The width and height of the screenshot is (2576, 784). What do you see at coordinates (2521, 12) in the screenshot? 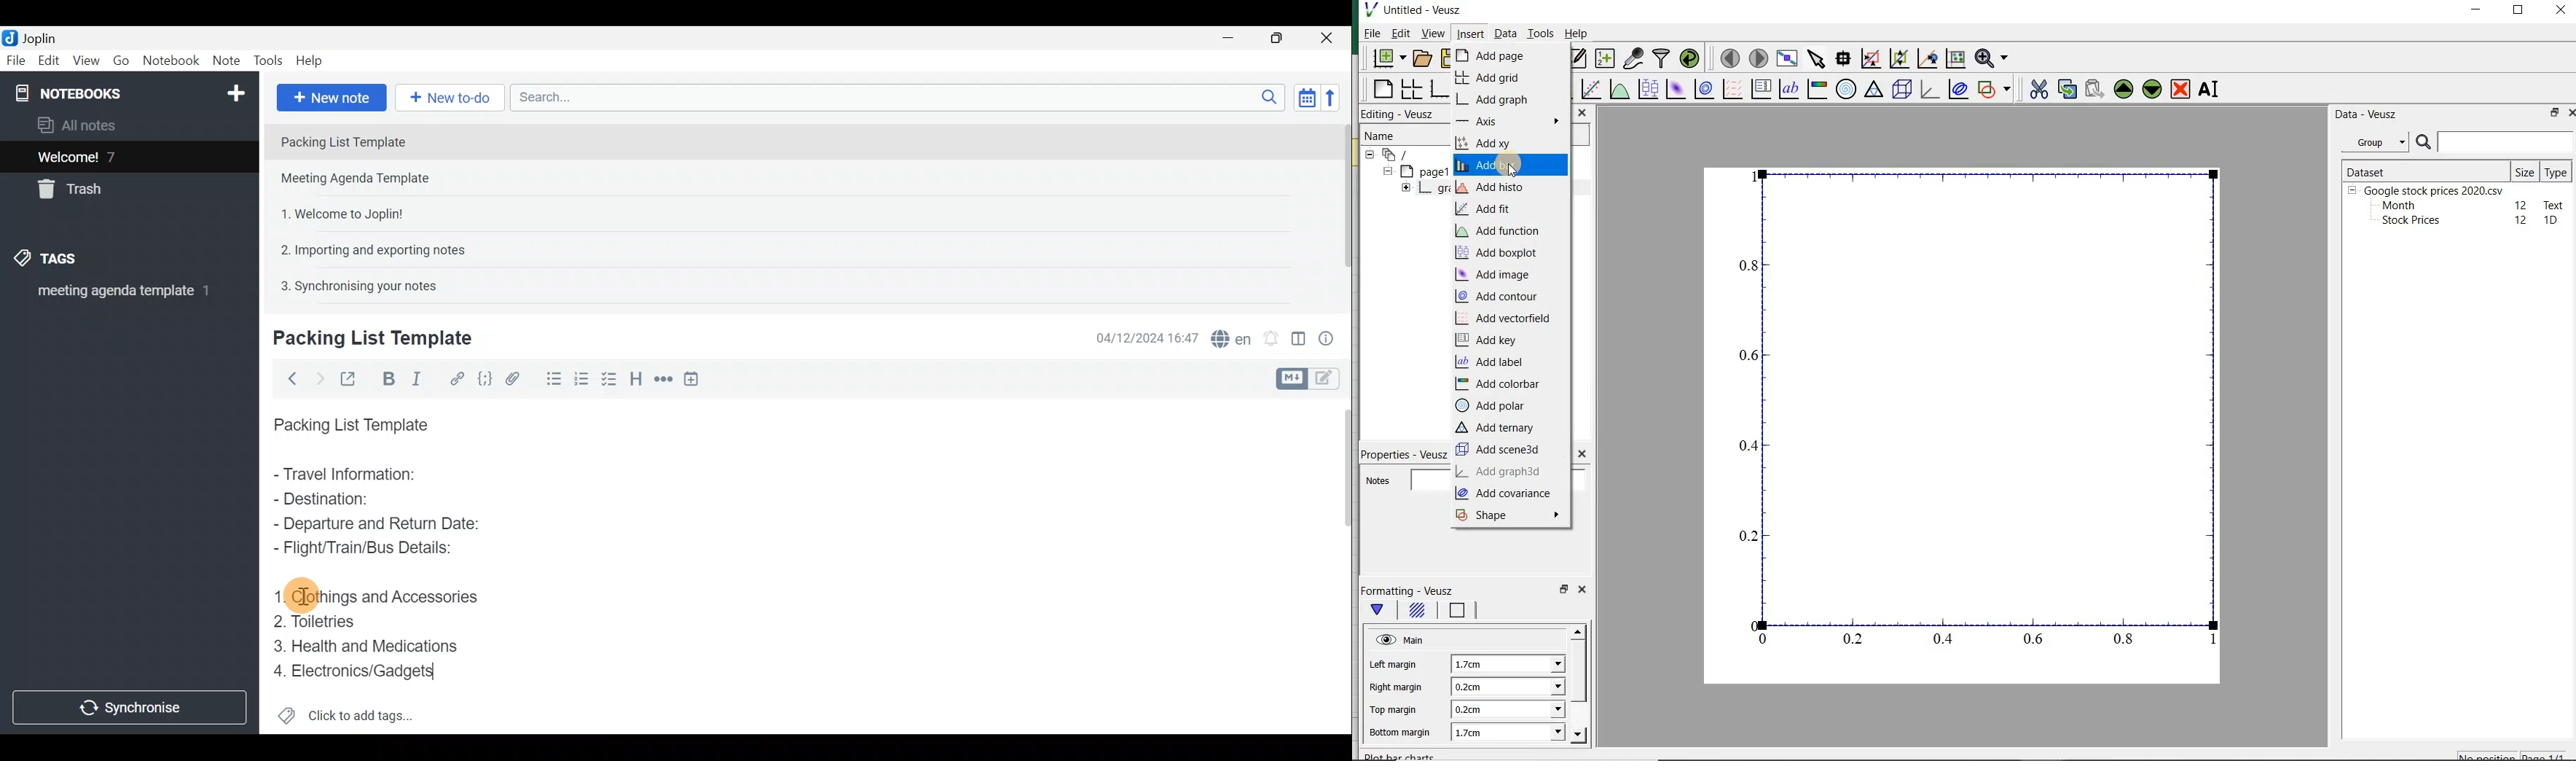
I see `maximize` at bounding box center [2521, 12].